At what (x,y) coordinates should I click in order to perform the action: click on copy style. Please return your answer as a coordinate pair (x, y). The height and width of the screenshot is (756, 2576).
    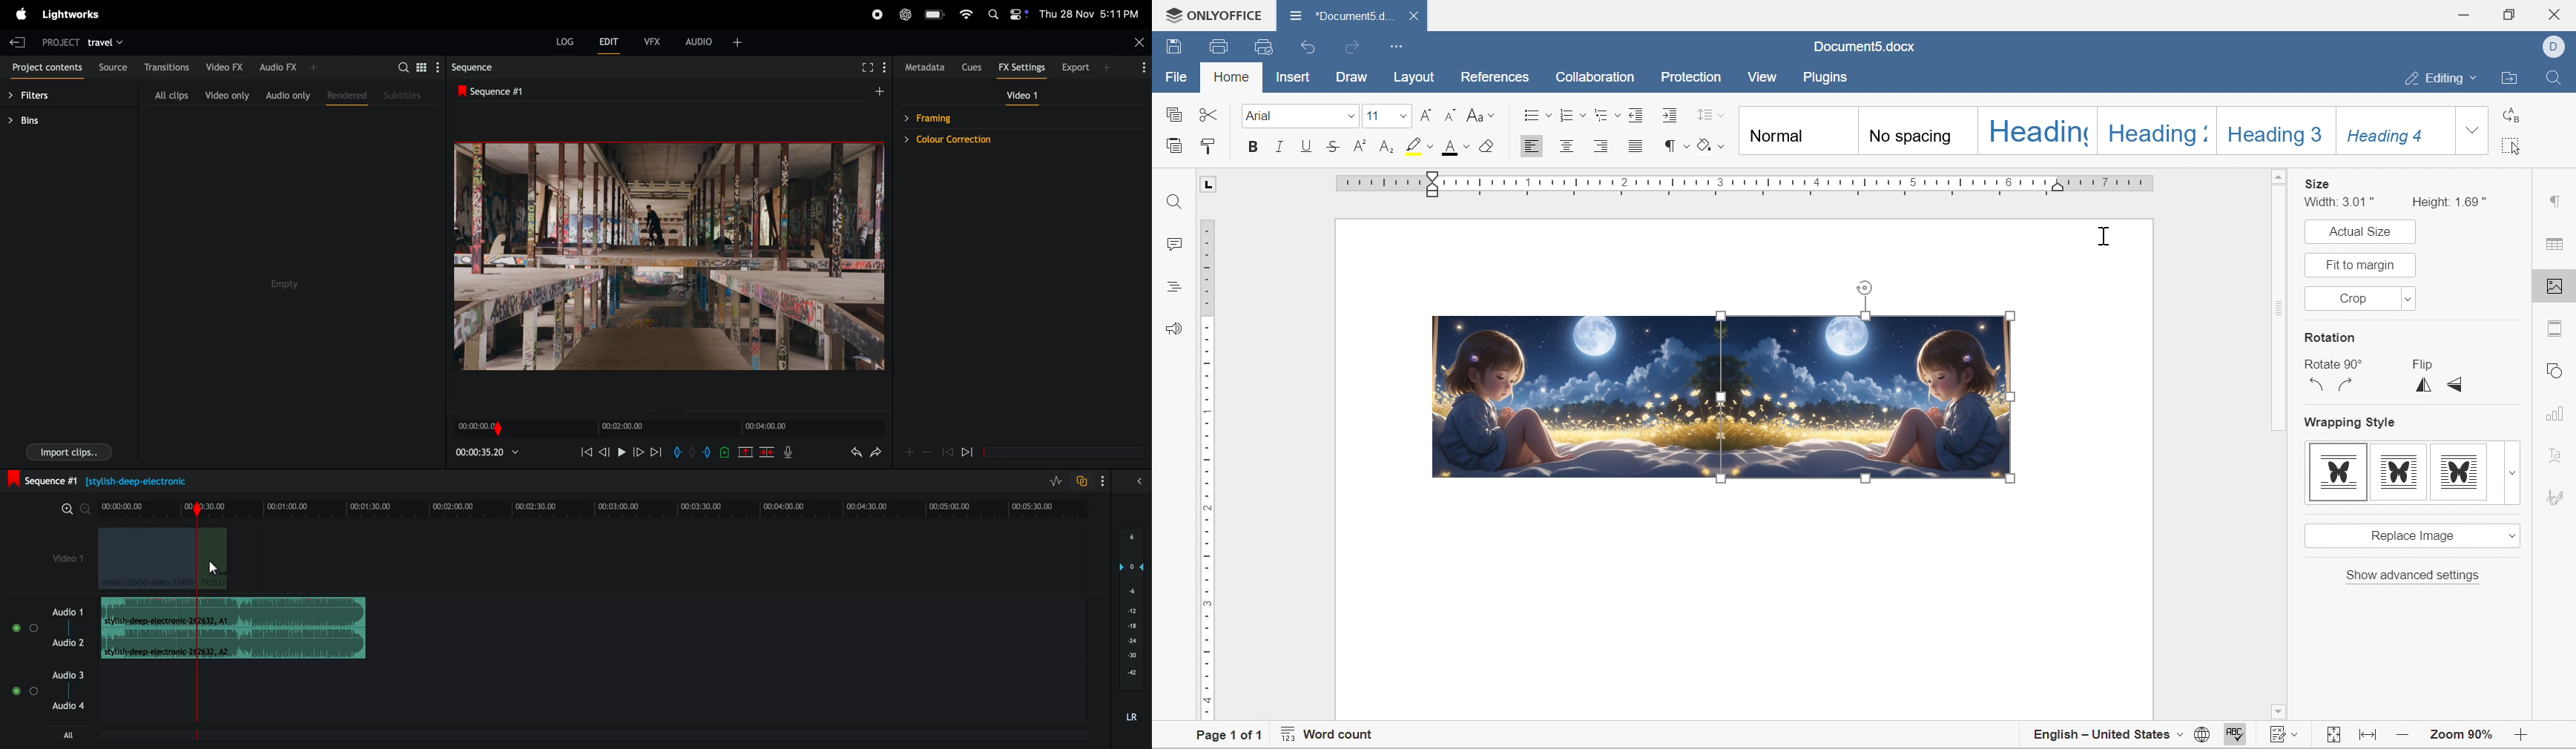
    Looking at the image, I should click on (1208, 145).